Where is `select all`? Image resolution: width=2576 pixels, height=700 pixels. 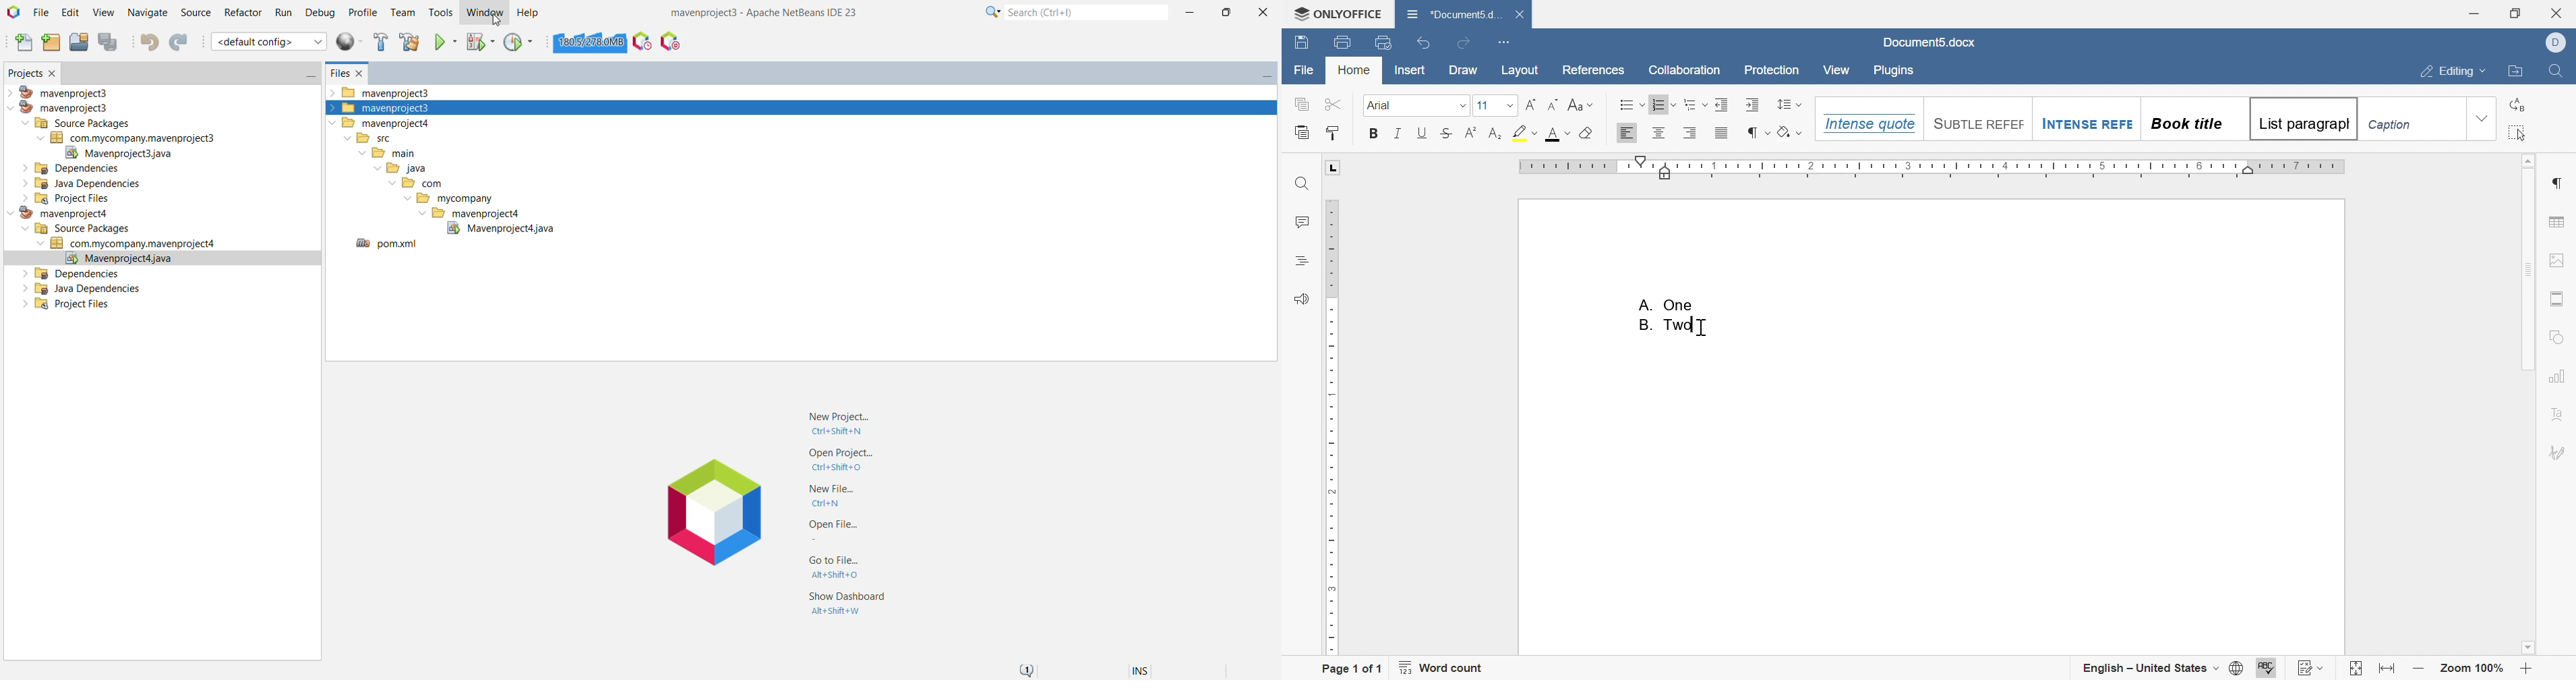
select all is located at coordinates (2518, 132).